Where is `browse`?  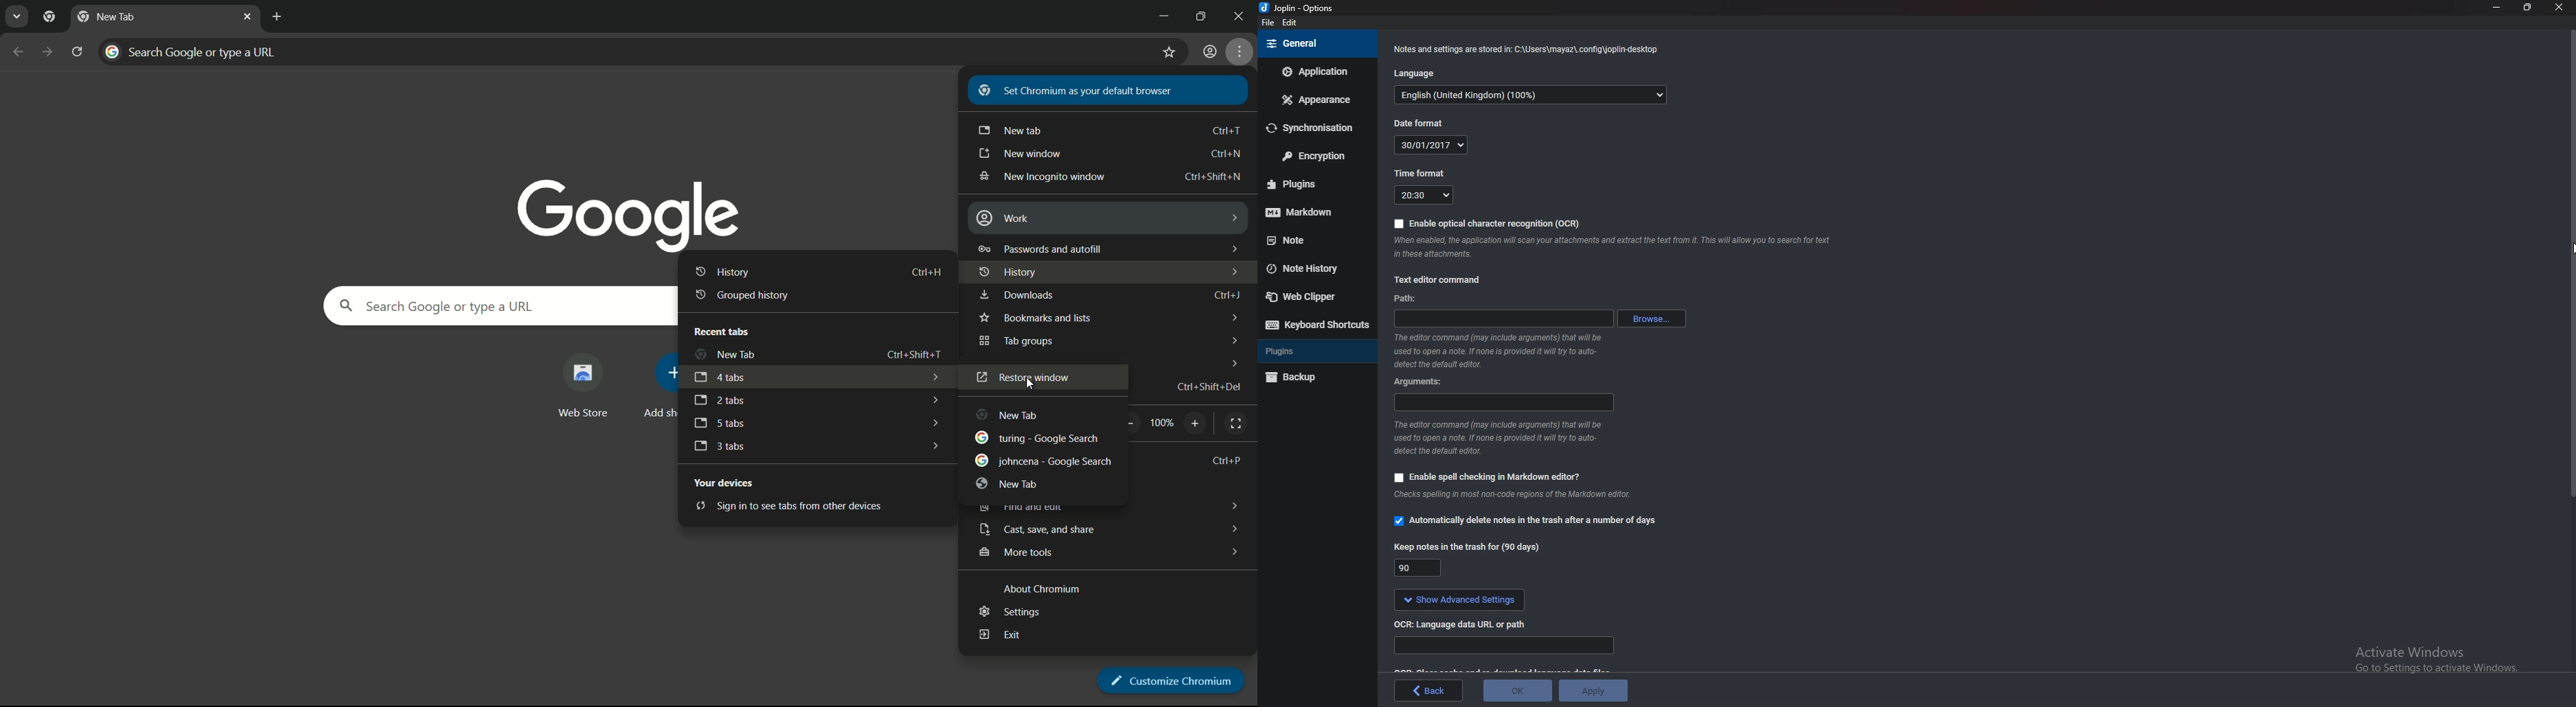
browse is located at coordinates (1651, 317).